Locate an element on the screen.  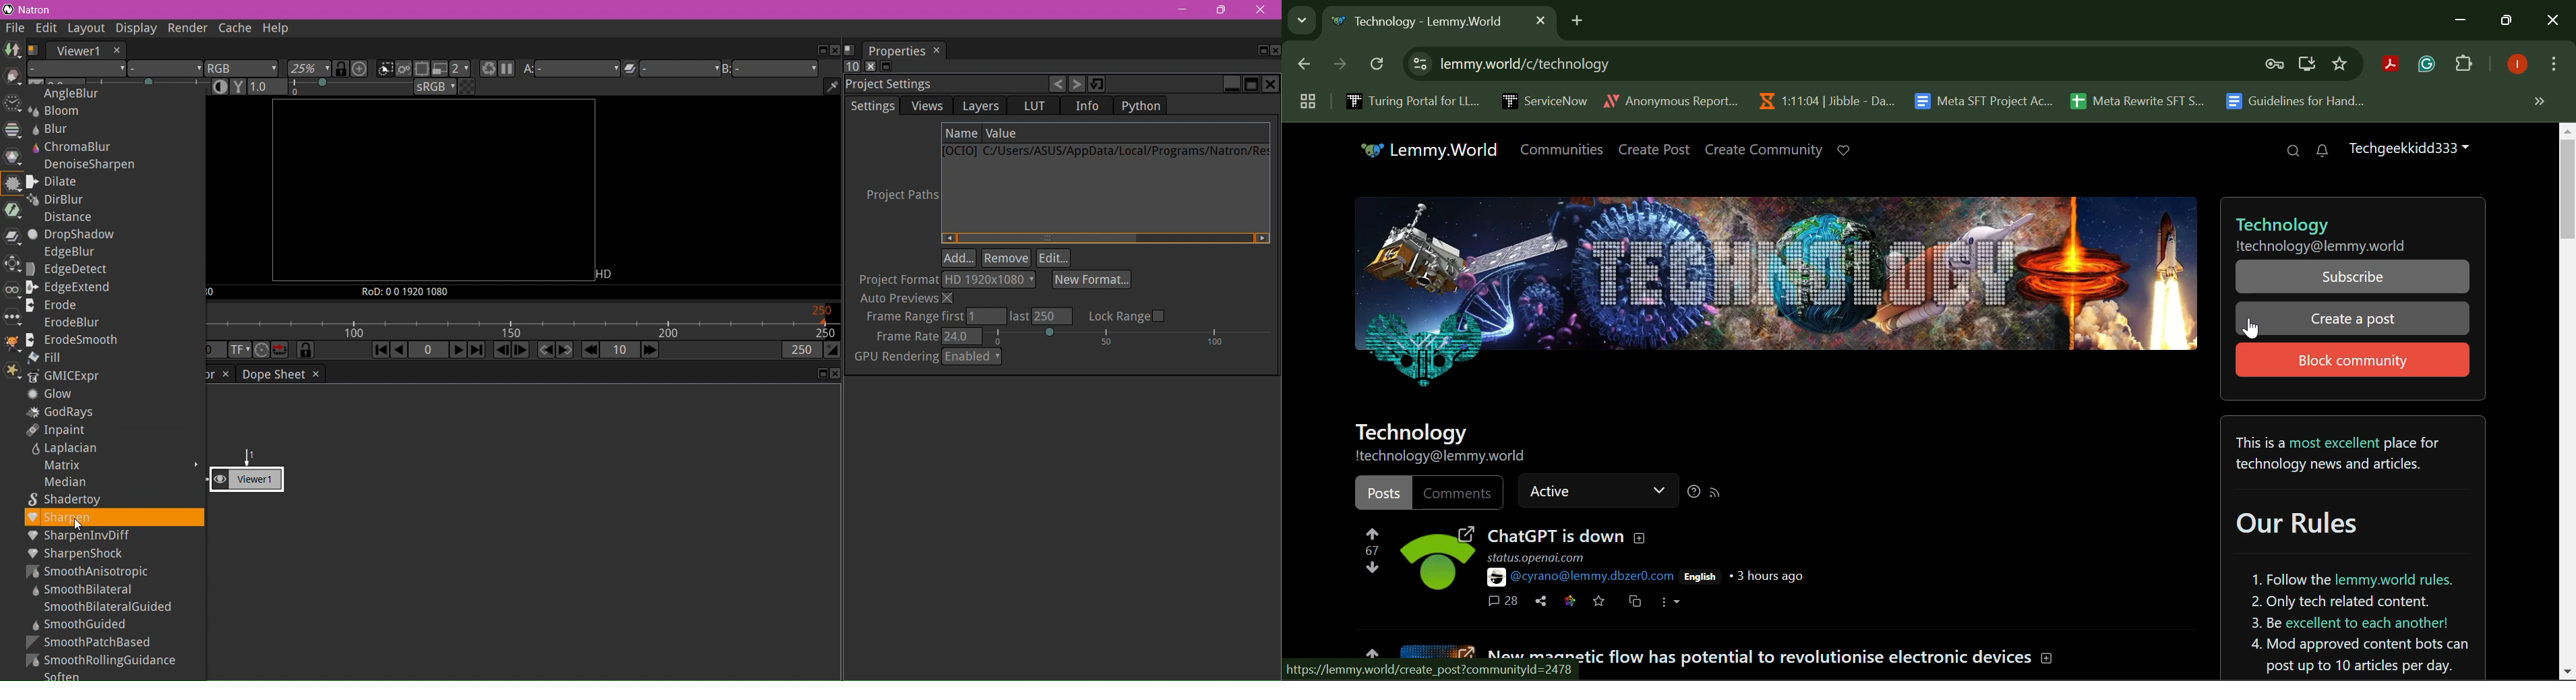
Community Post is located at coordinates (1725, 643).